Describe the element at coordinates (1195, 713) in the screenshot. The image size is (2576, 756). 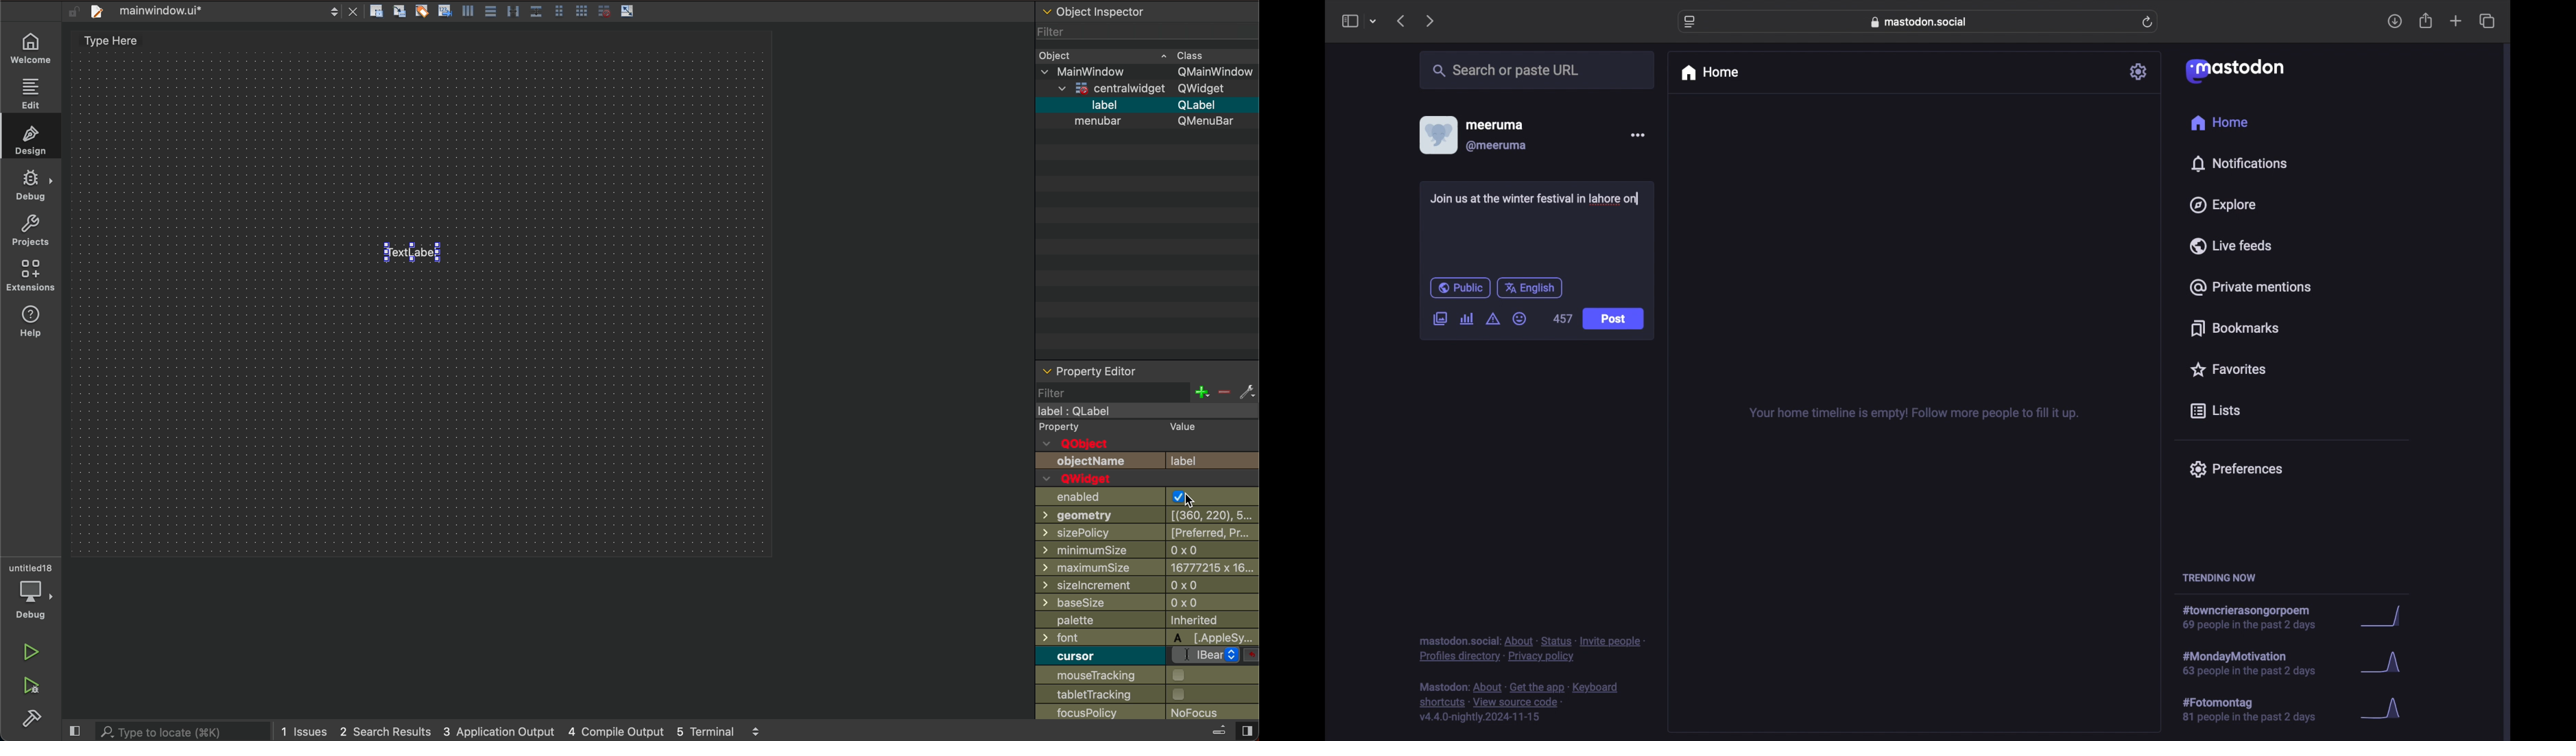
I see `no focus` at that location.